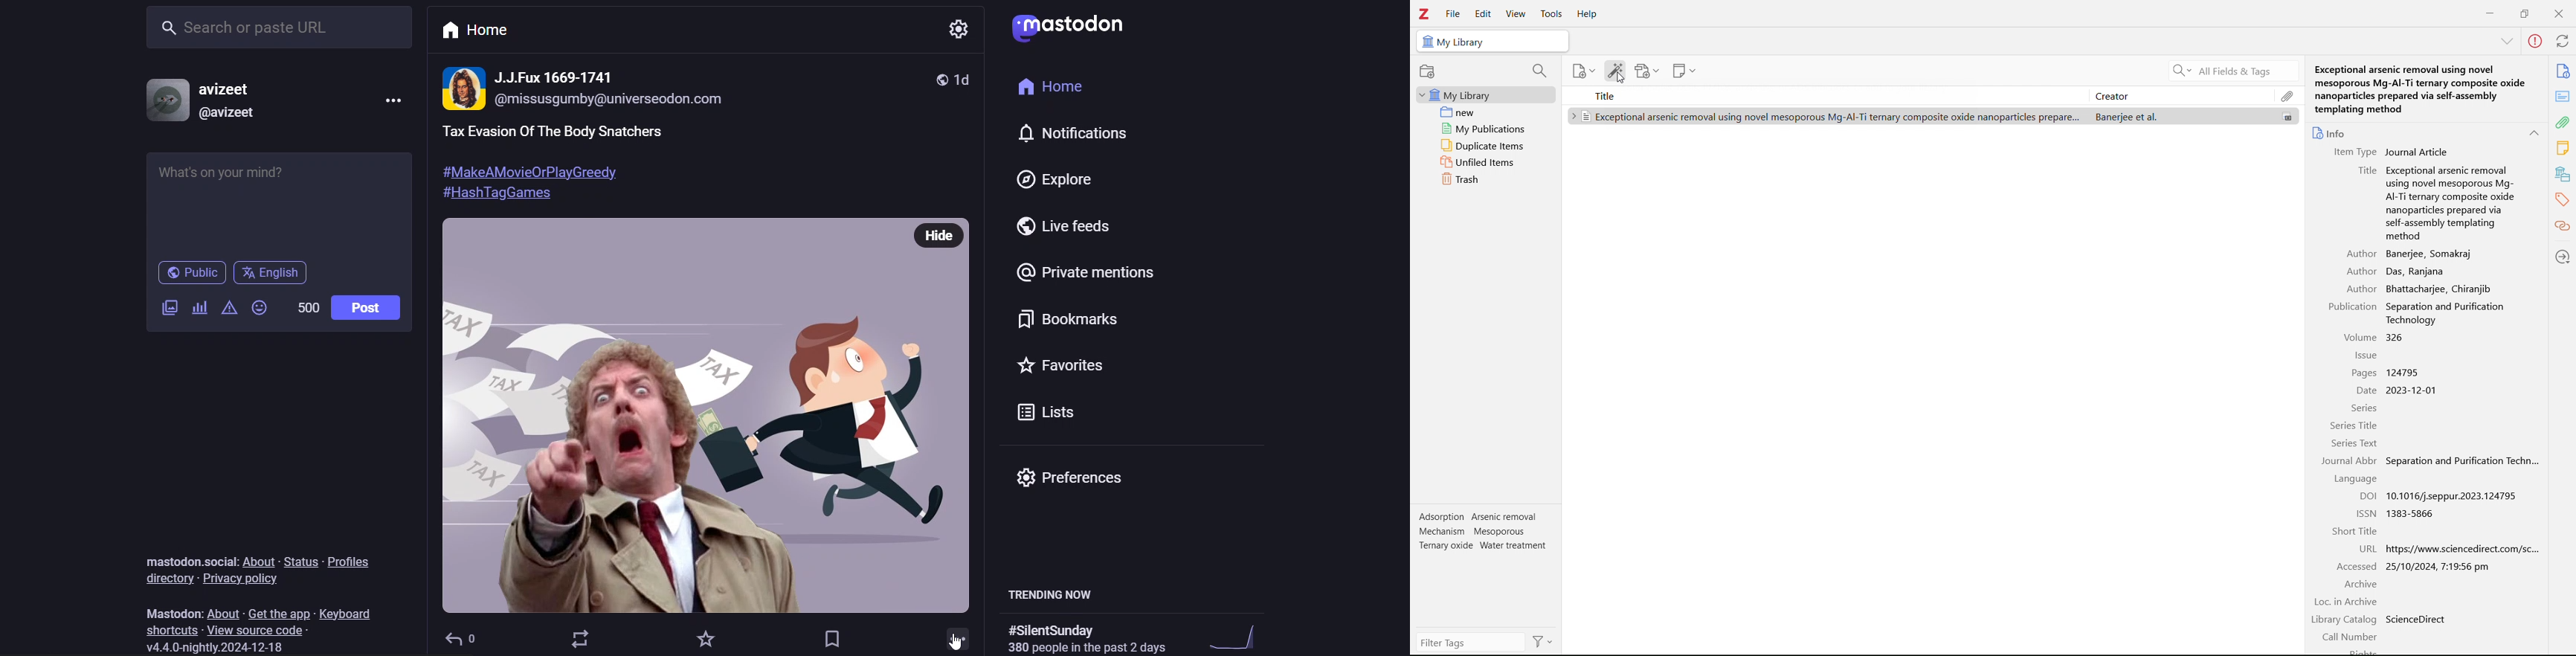 This screenshot has width=2576, height=672. I want to click on ISSN, so click(2366, 513).